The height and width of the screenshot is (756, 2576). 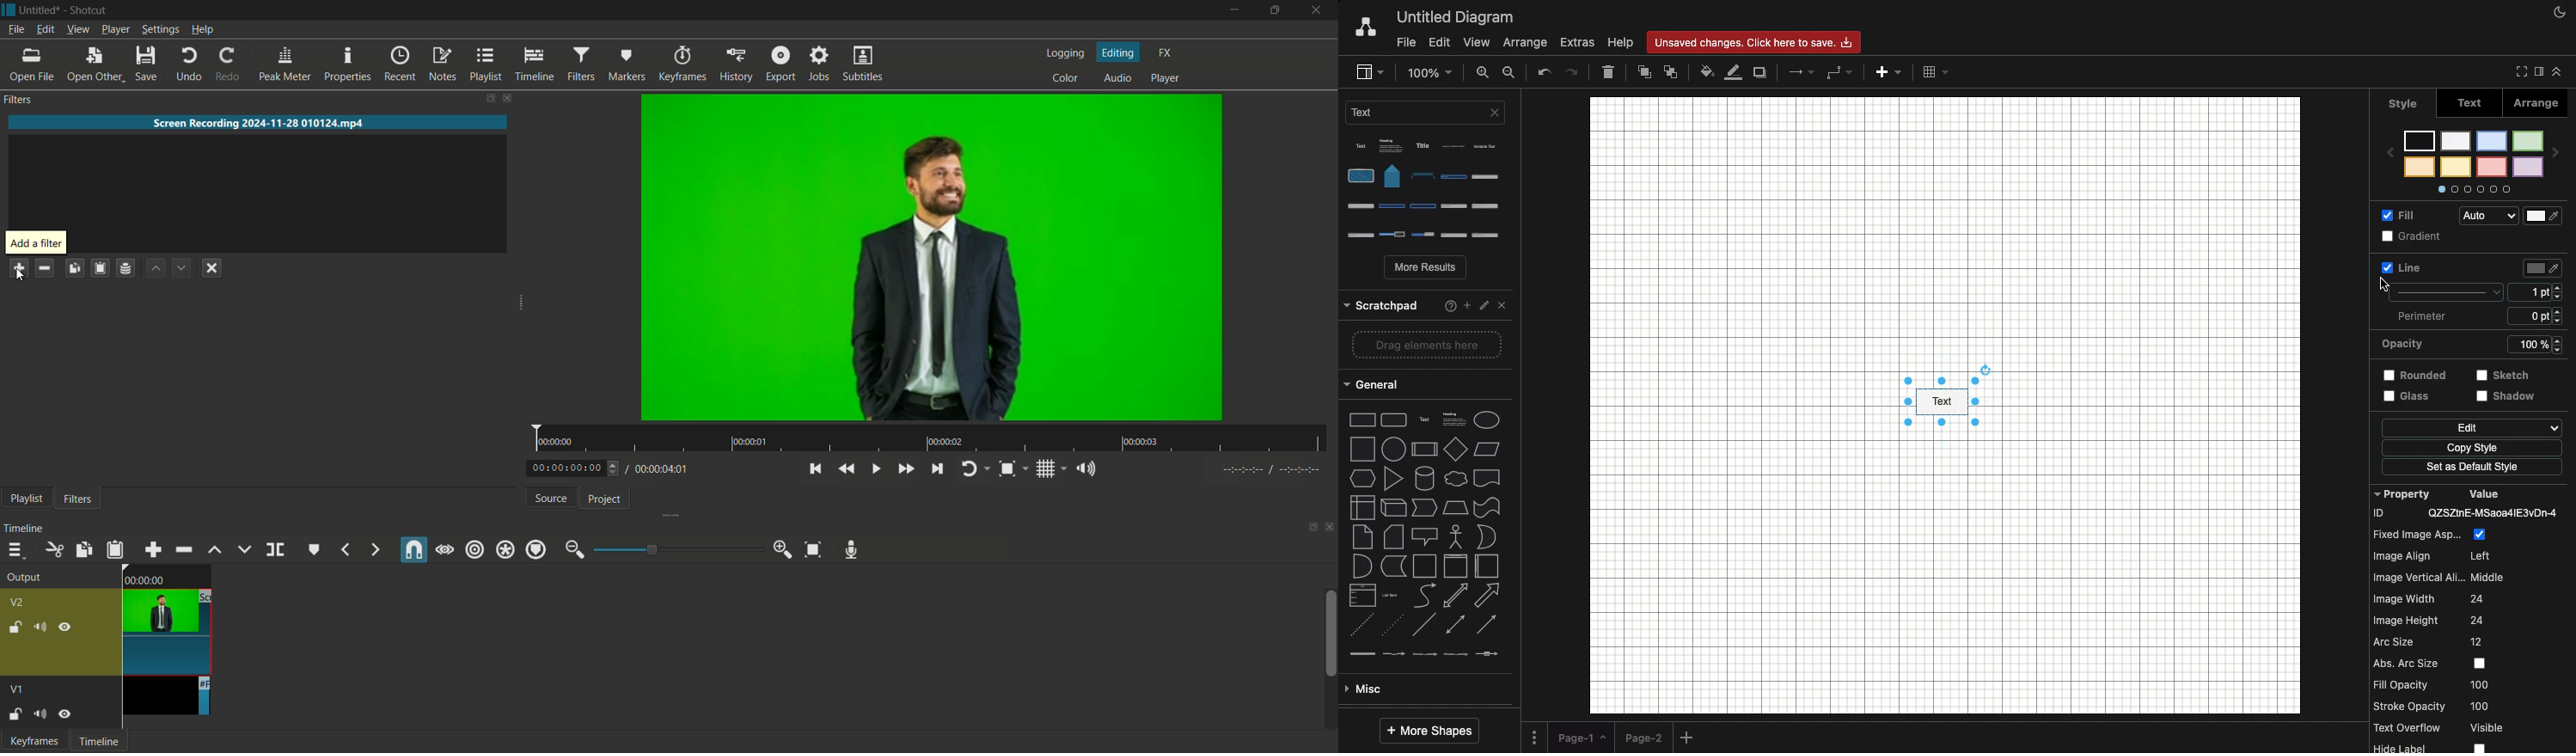 I want to click on record audio, so click(x=854, y=550).